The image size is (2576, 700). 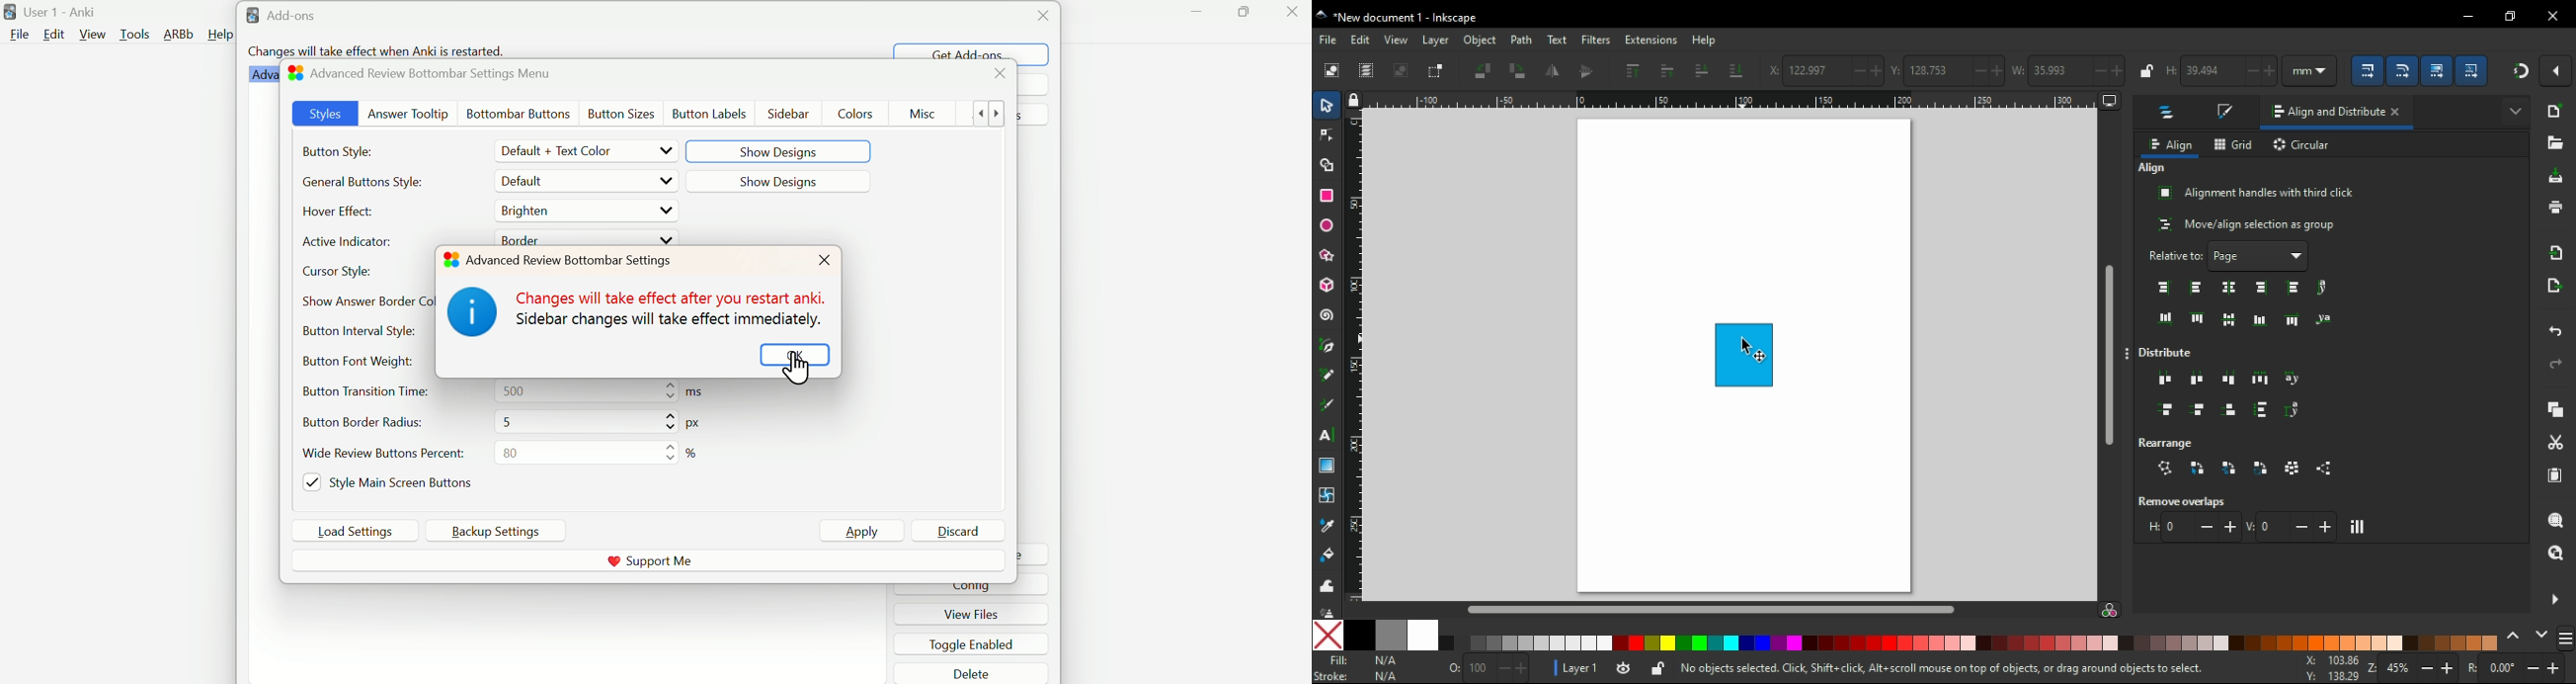 I want to click on User 1 - Anki, so click(x=61, y=12).